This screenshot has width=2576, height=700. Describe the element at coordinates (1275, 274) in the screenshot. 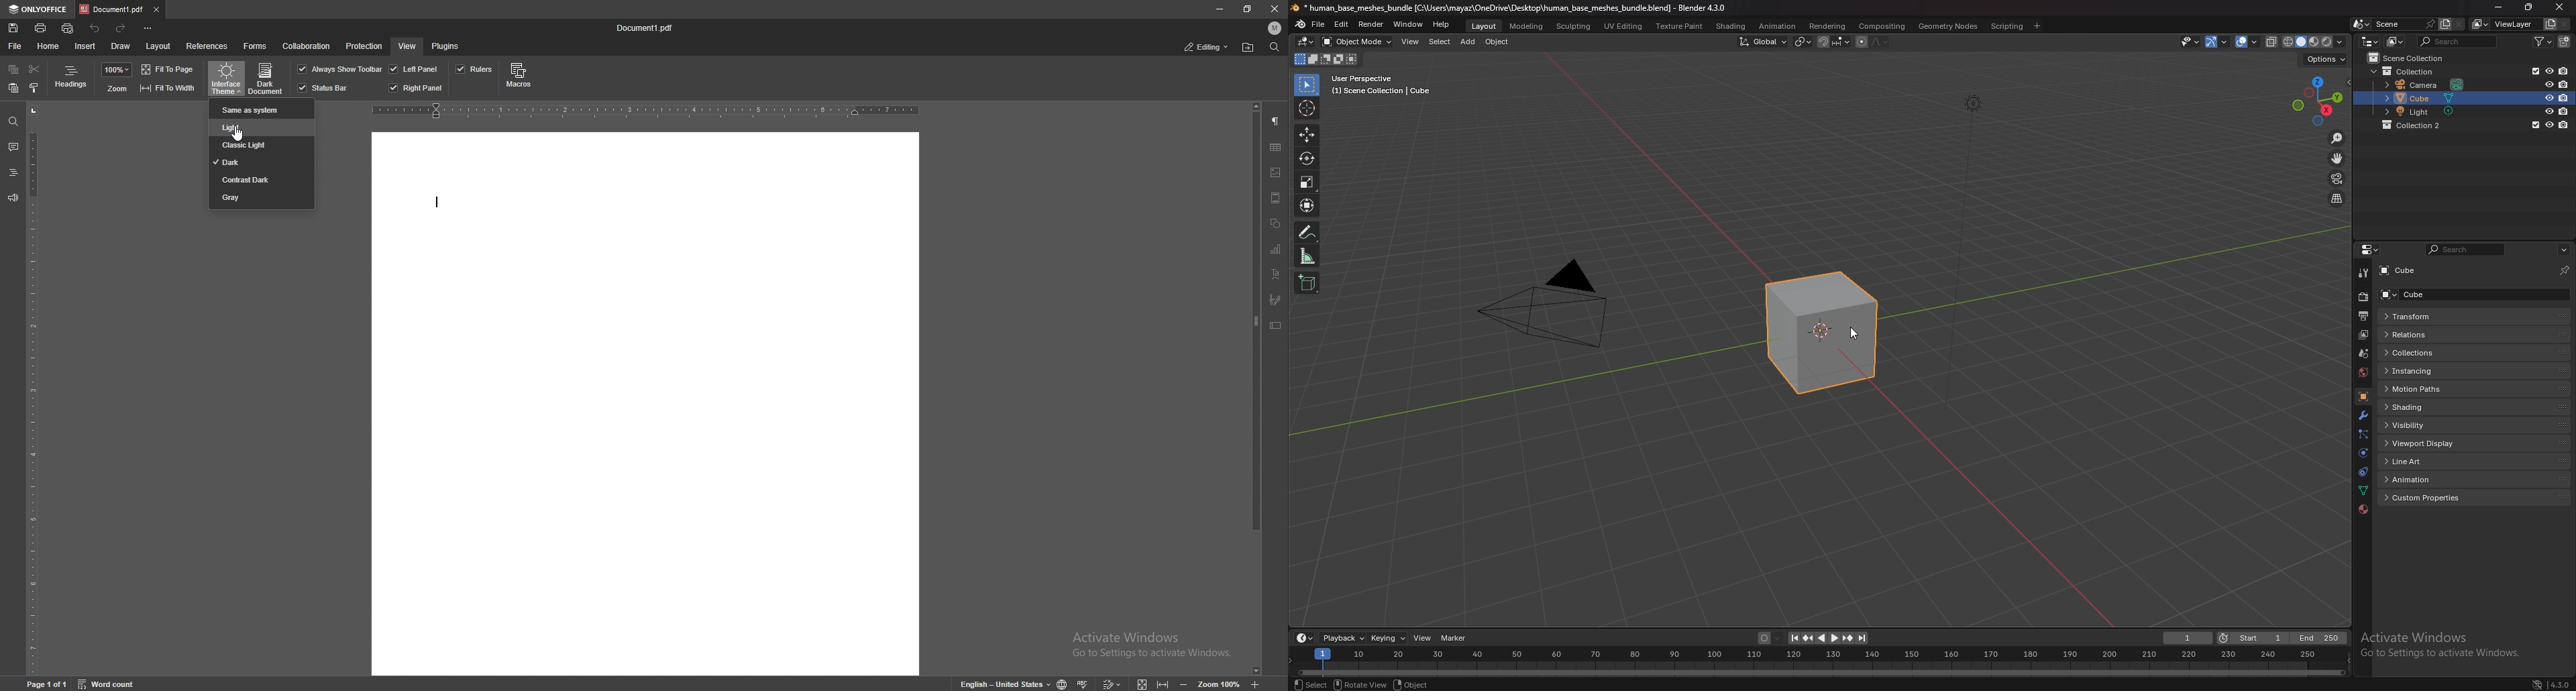

I see `text art` at that location.